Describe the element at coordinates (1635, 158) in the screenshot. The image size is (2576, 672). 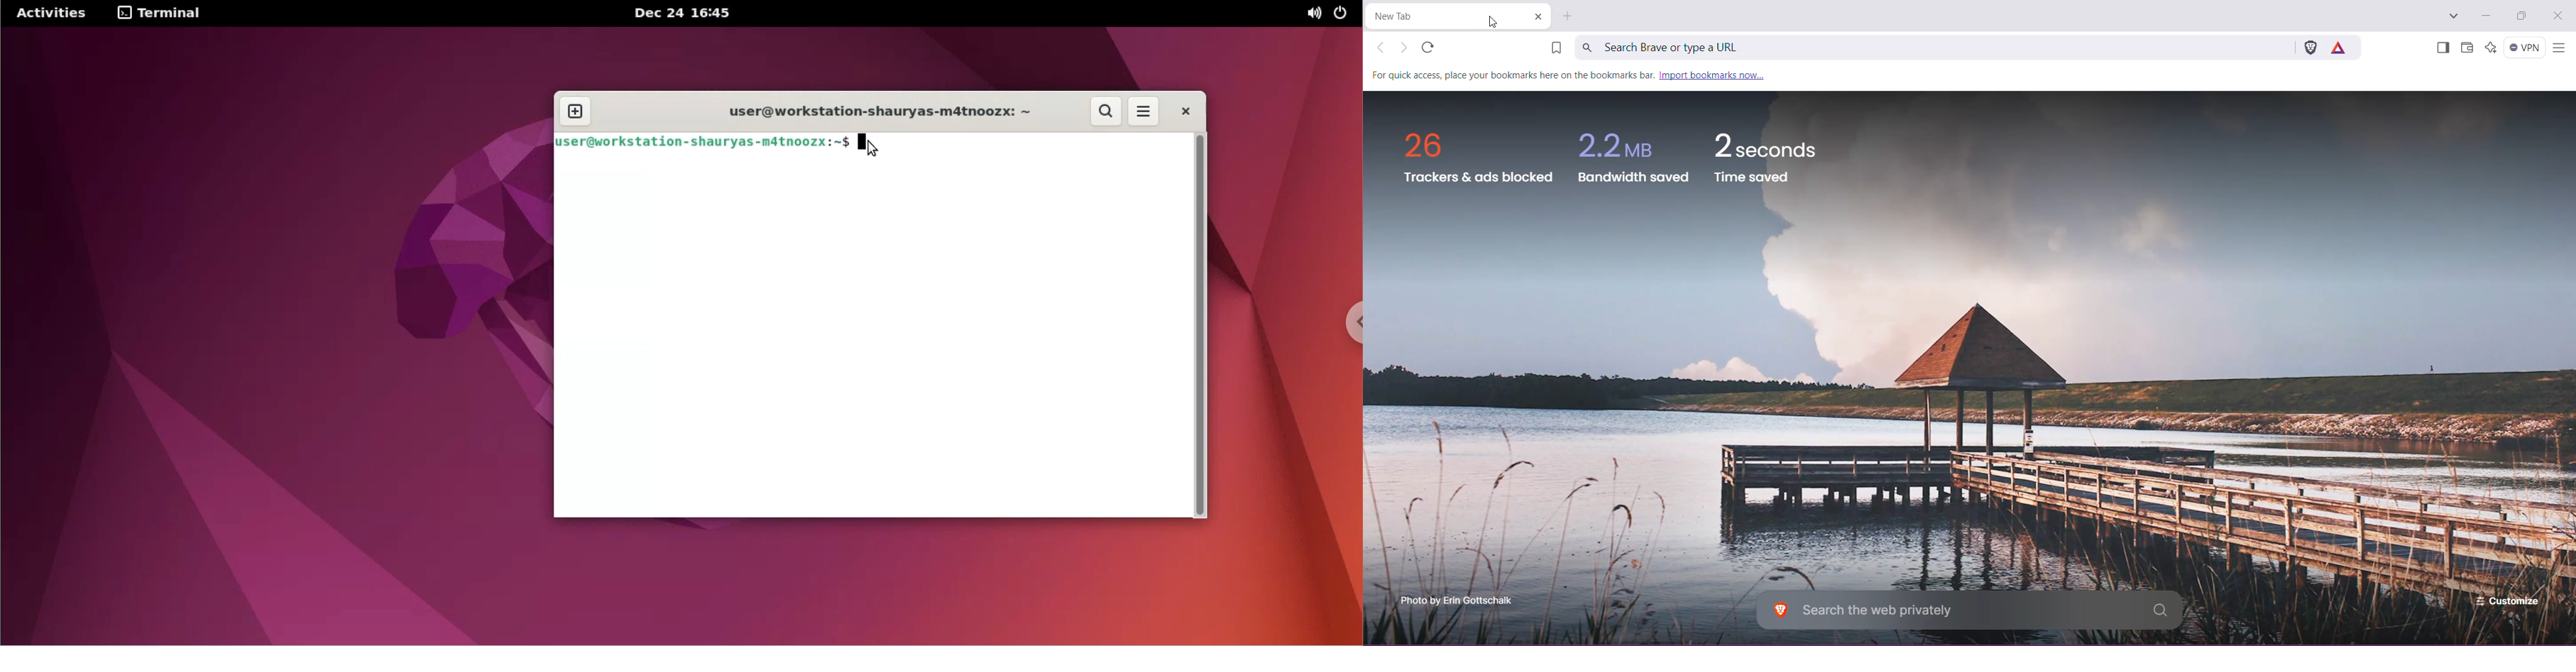
I see `2.2 MB bandwidth saved` at that location.